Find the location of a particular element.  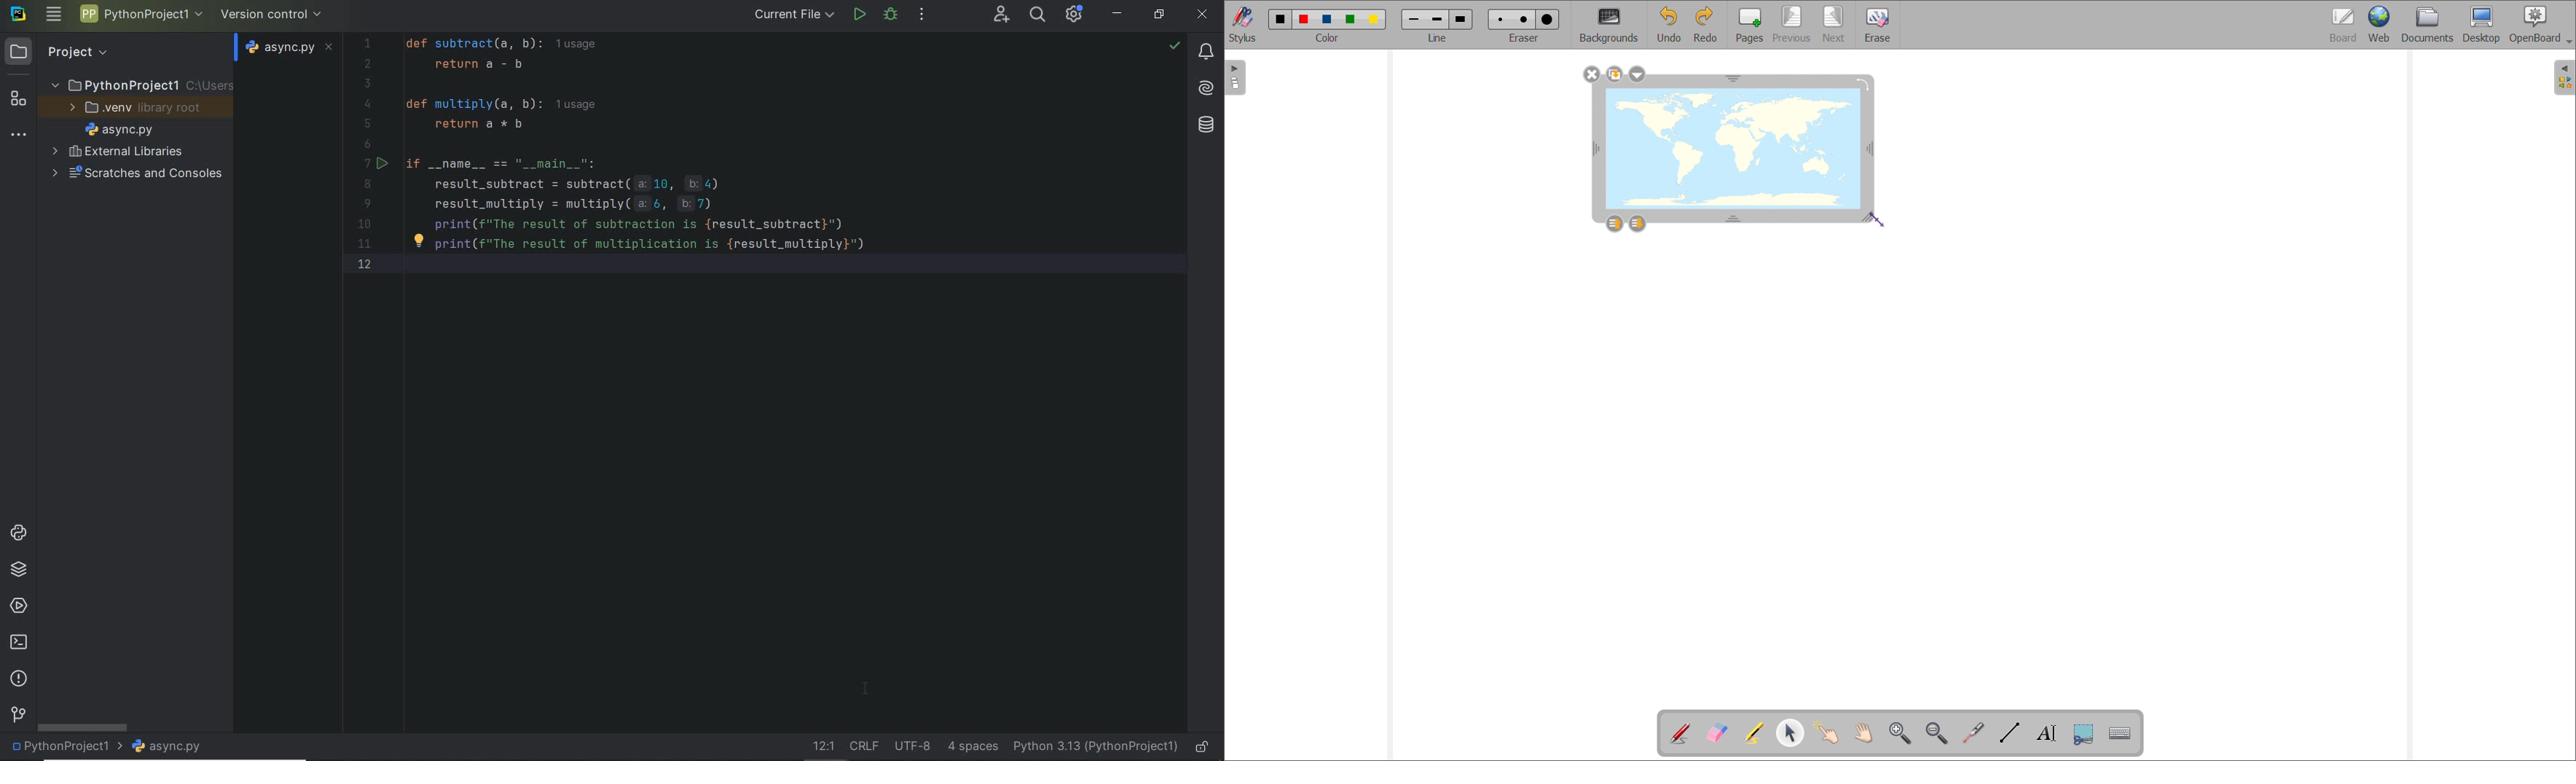

version control is located at coordinates (18, 716).